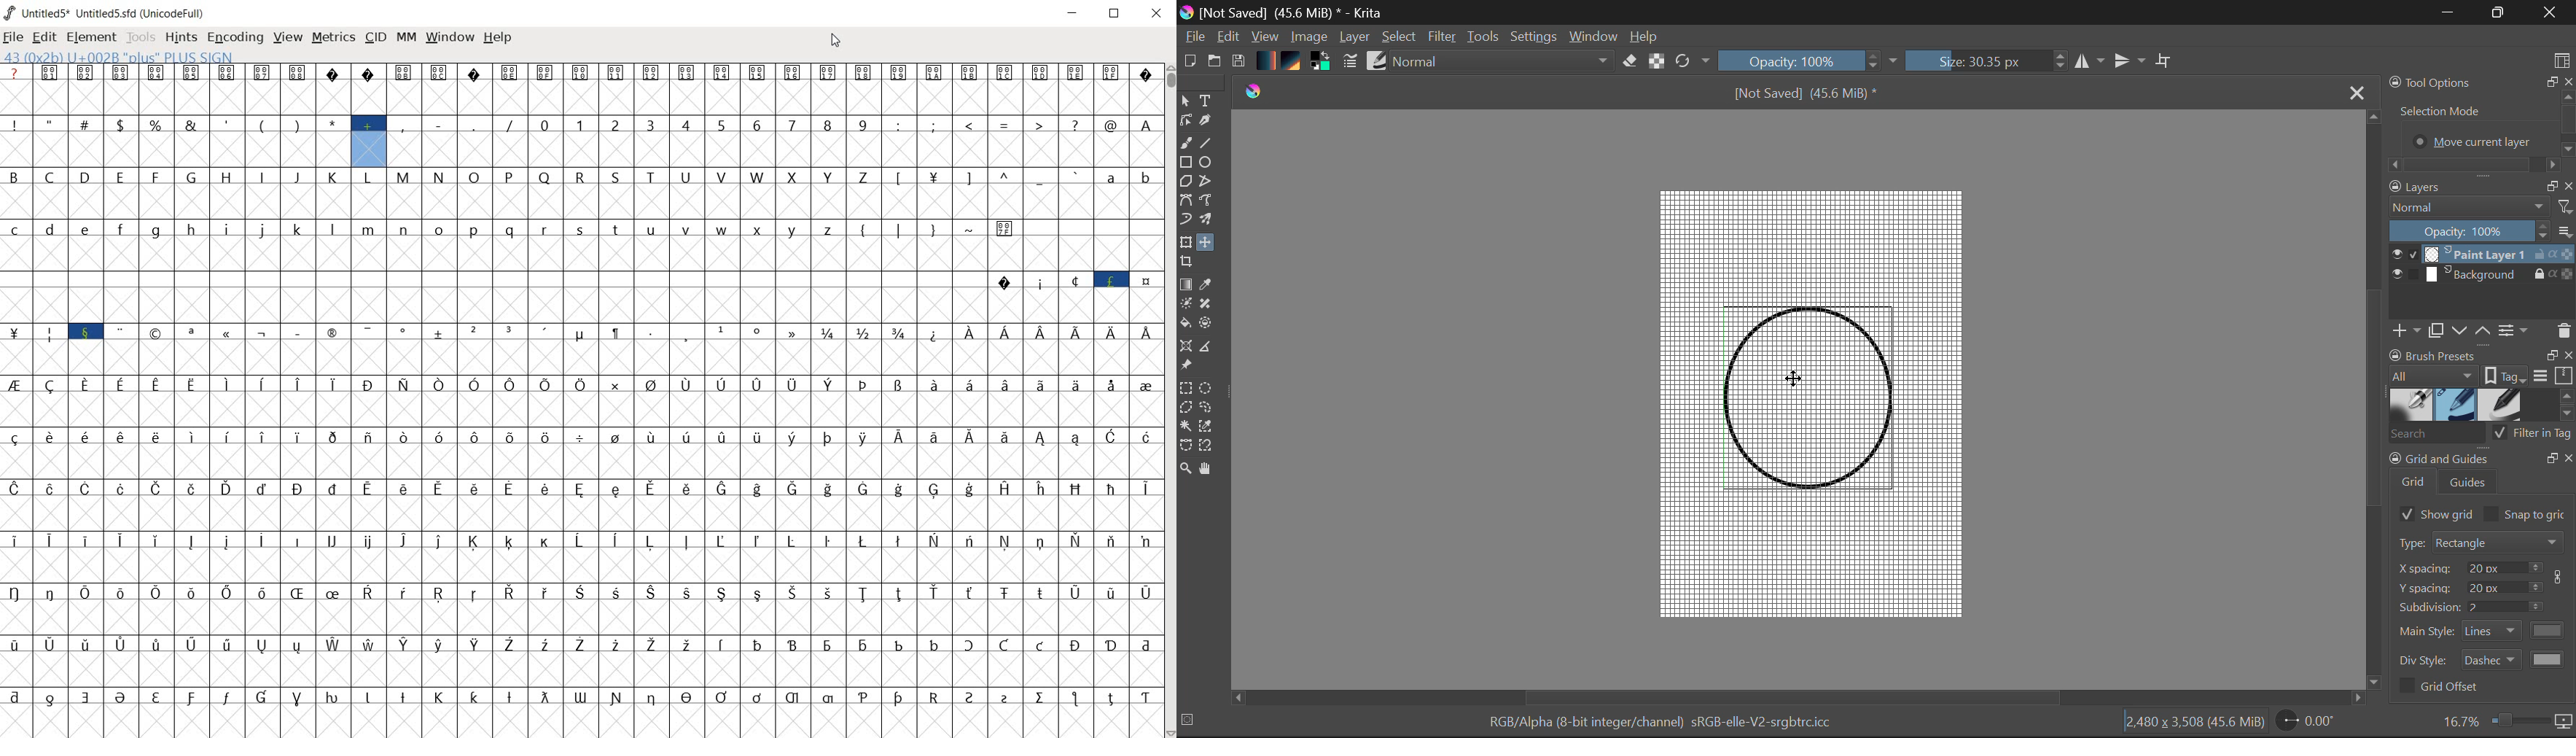 Image resolution: width=2576 pixels, height=756 pixels. Describe the element at coordinates (1534, 39) in the screenshot. I see `Settings` at that location.